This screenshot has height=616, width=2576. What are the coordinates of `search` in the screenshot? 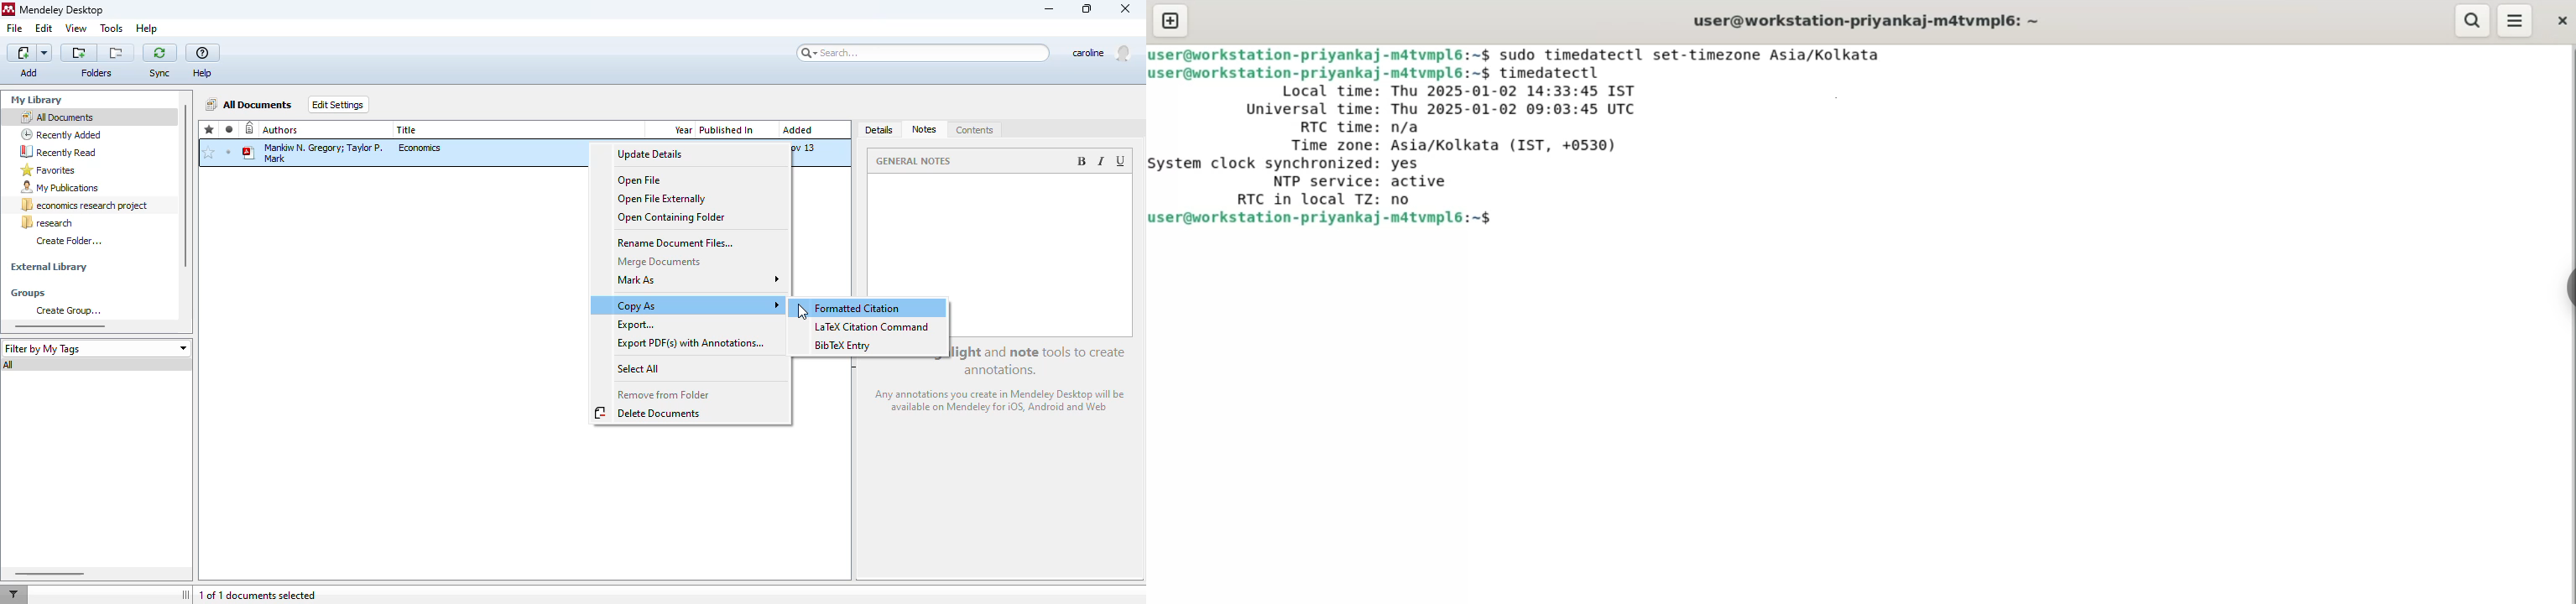 It's located at (924, 53).